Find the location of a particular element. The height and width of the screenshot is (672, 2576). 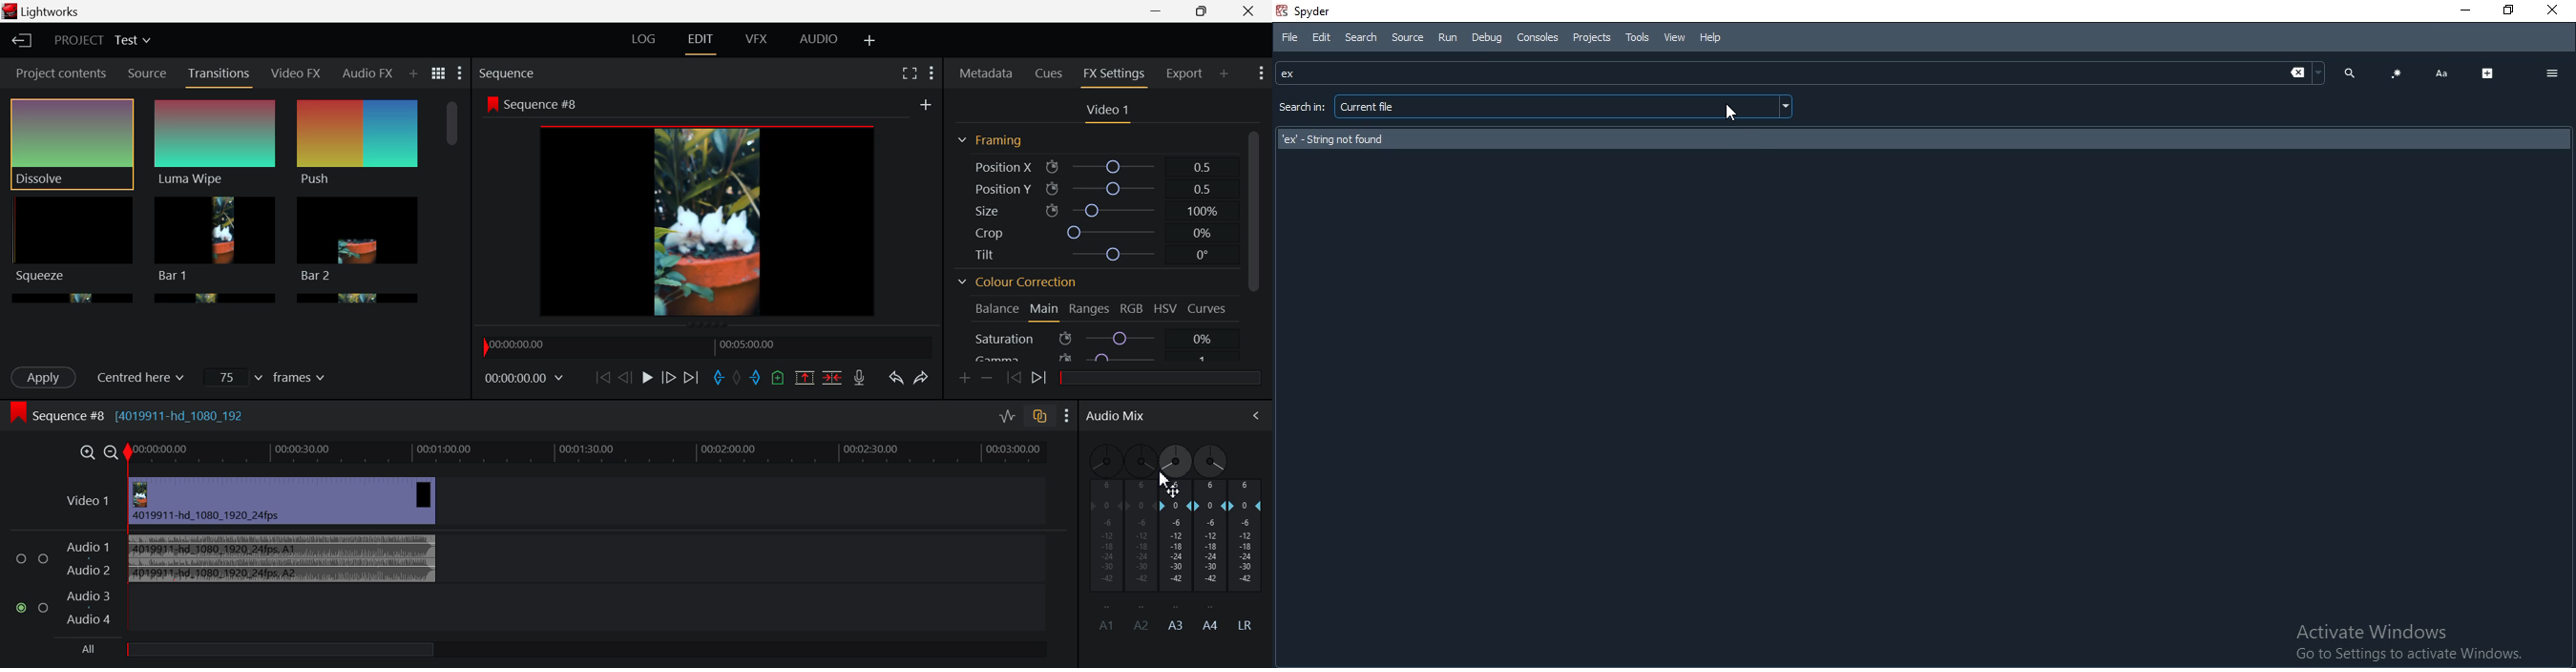

Previous keyframe is located at coordinates (1011, 376).